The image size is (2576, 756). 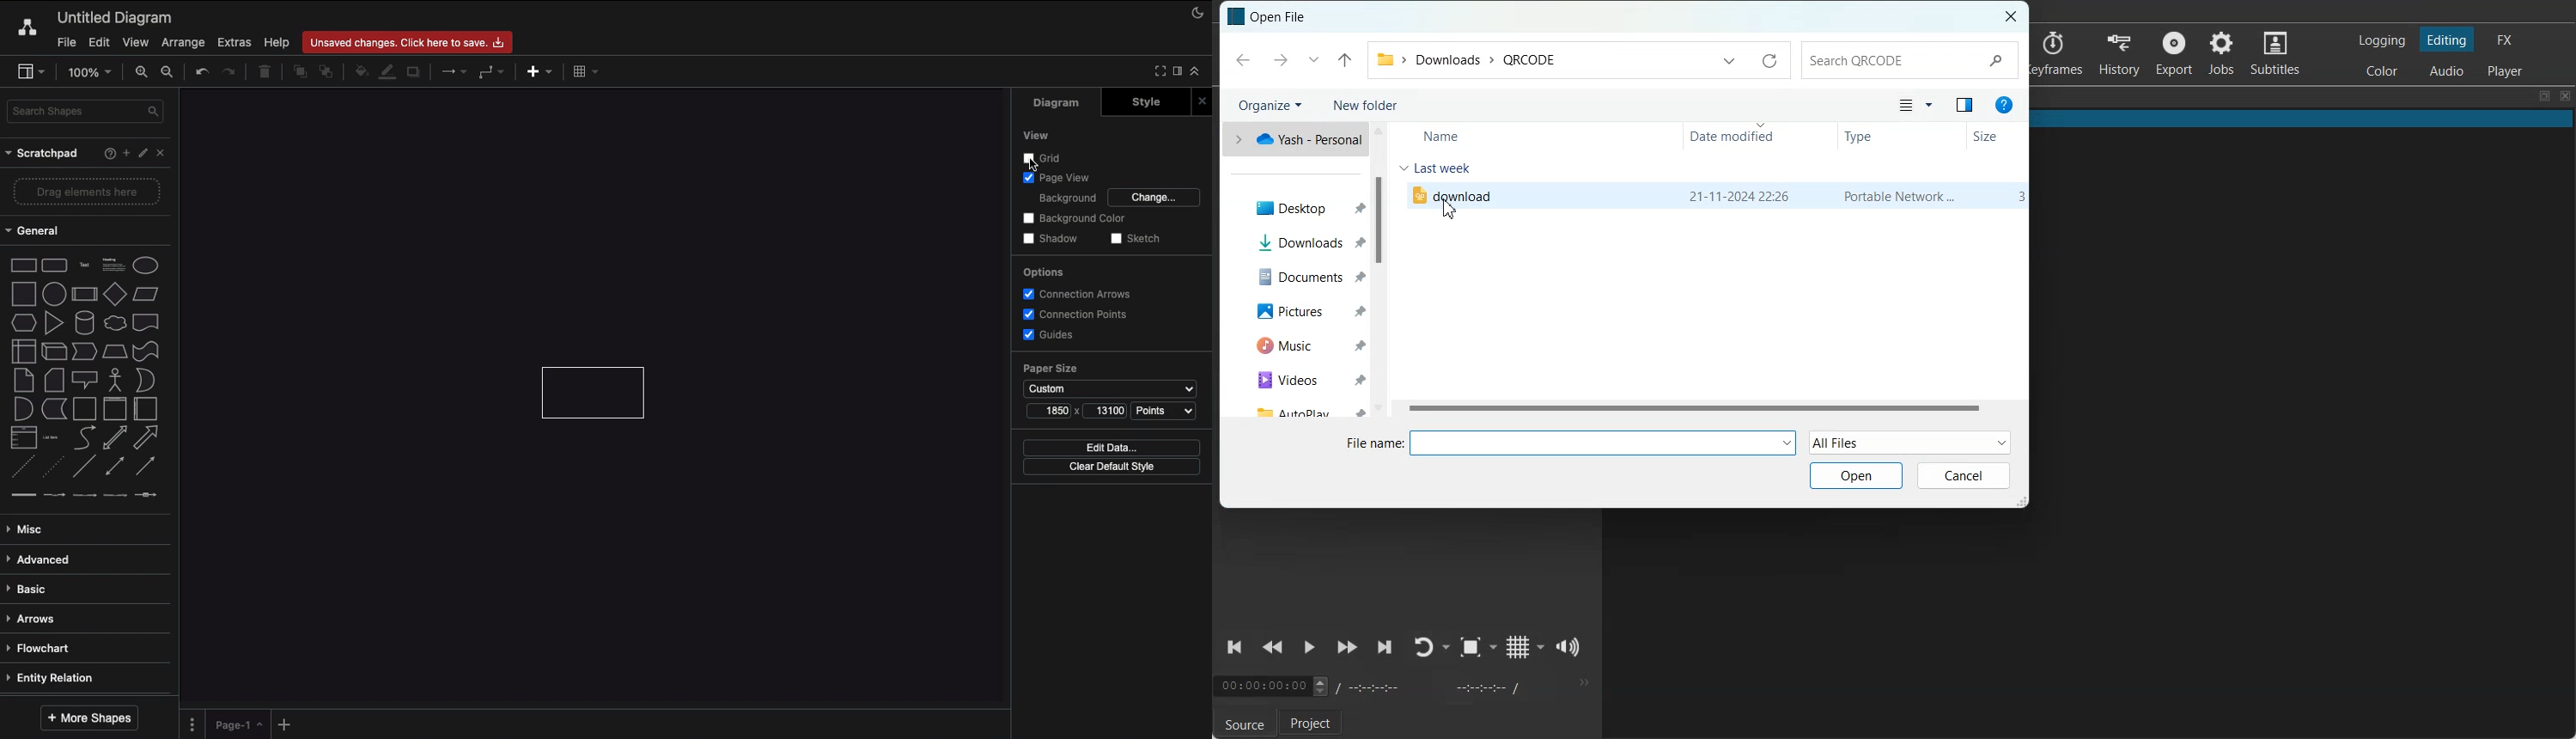 What do you see at coordinates (230, 72) in the screenshot?
I see `Redo` at bounding box center [230, 72].